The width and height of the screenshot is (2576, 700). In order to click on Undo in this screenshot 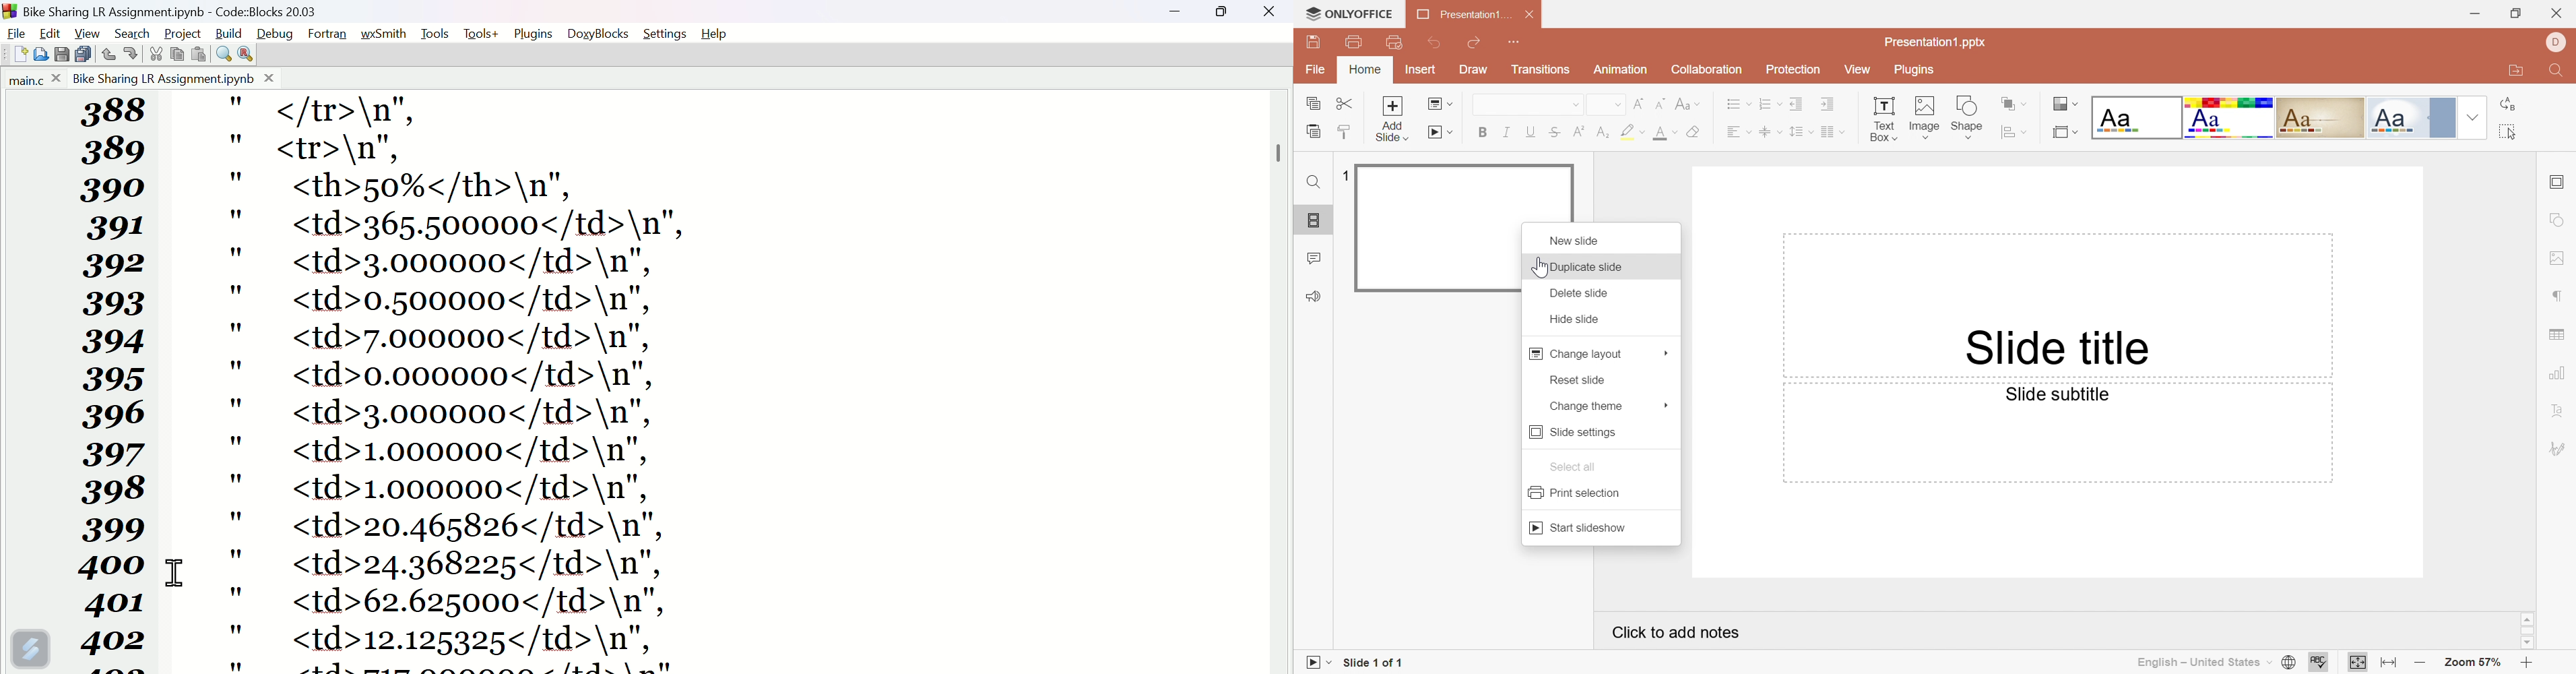, I will do `click(109, 54)`.